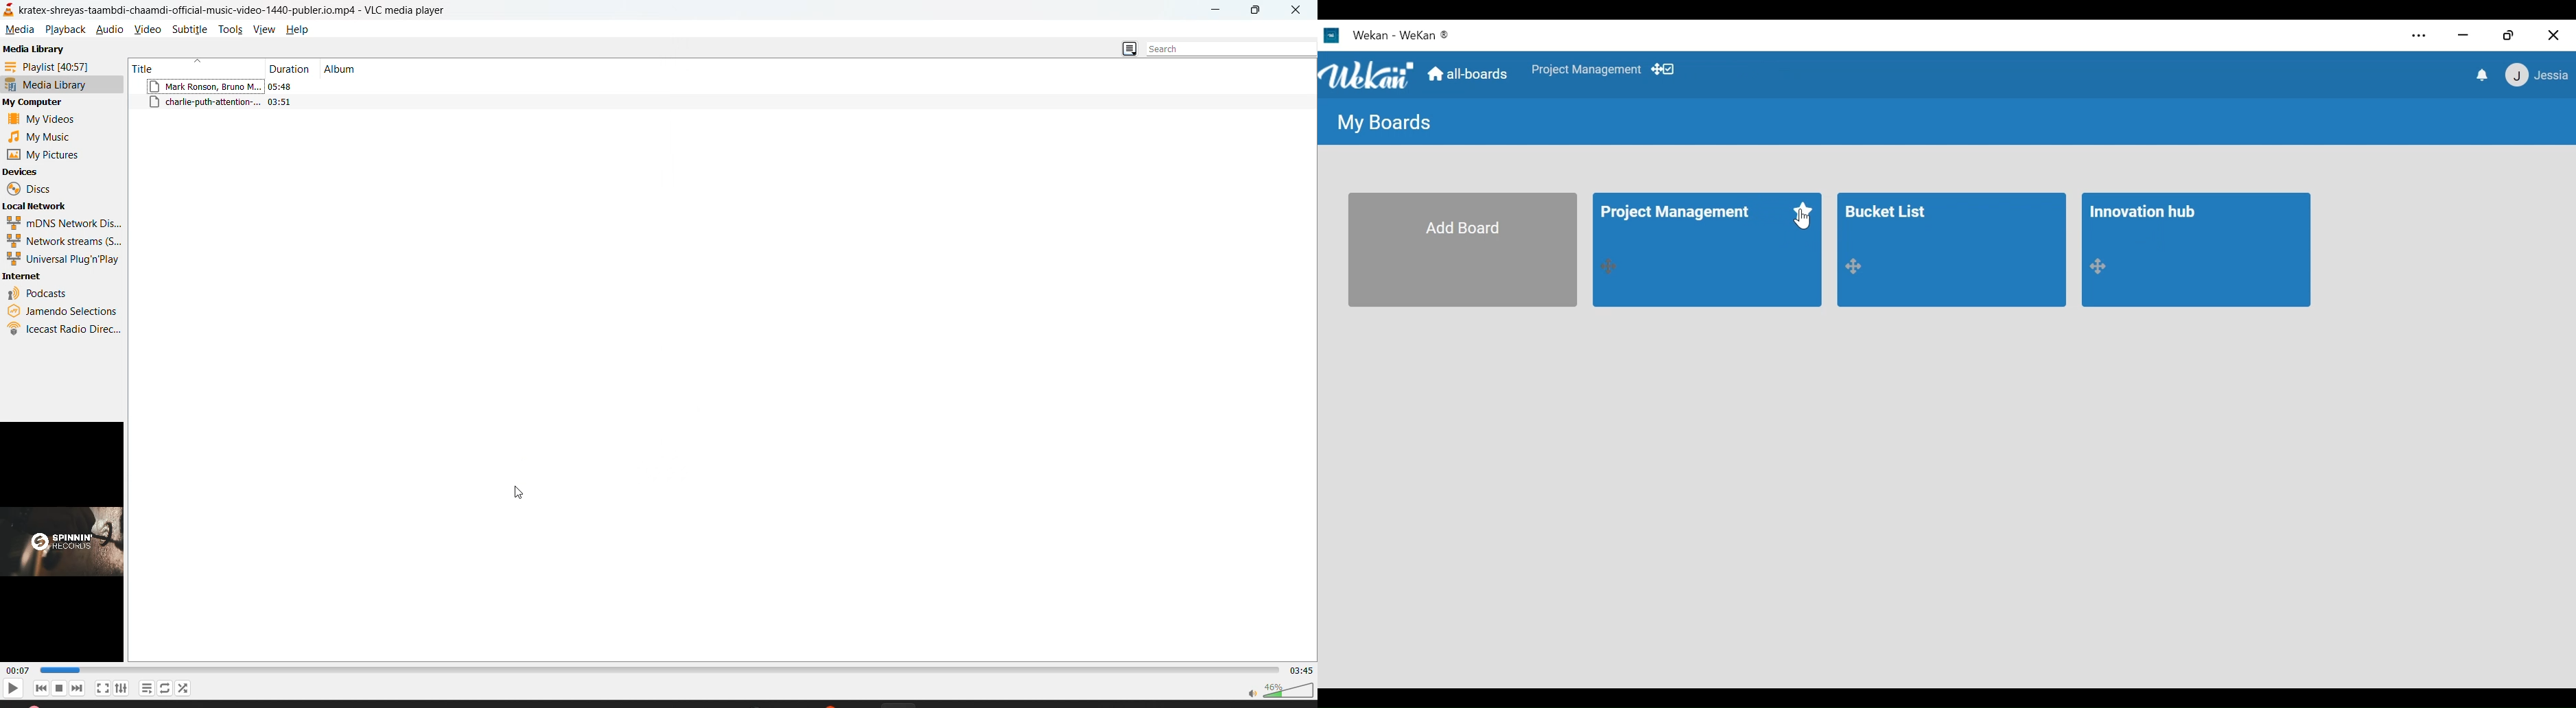 This screenshot has width=2576, height=728. What do you see at coordinates (2535, 76) in the screenshot?
I see `Member` at bounding box center [2535, 76].